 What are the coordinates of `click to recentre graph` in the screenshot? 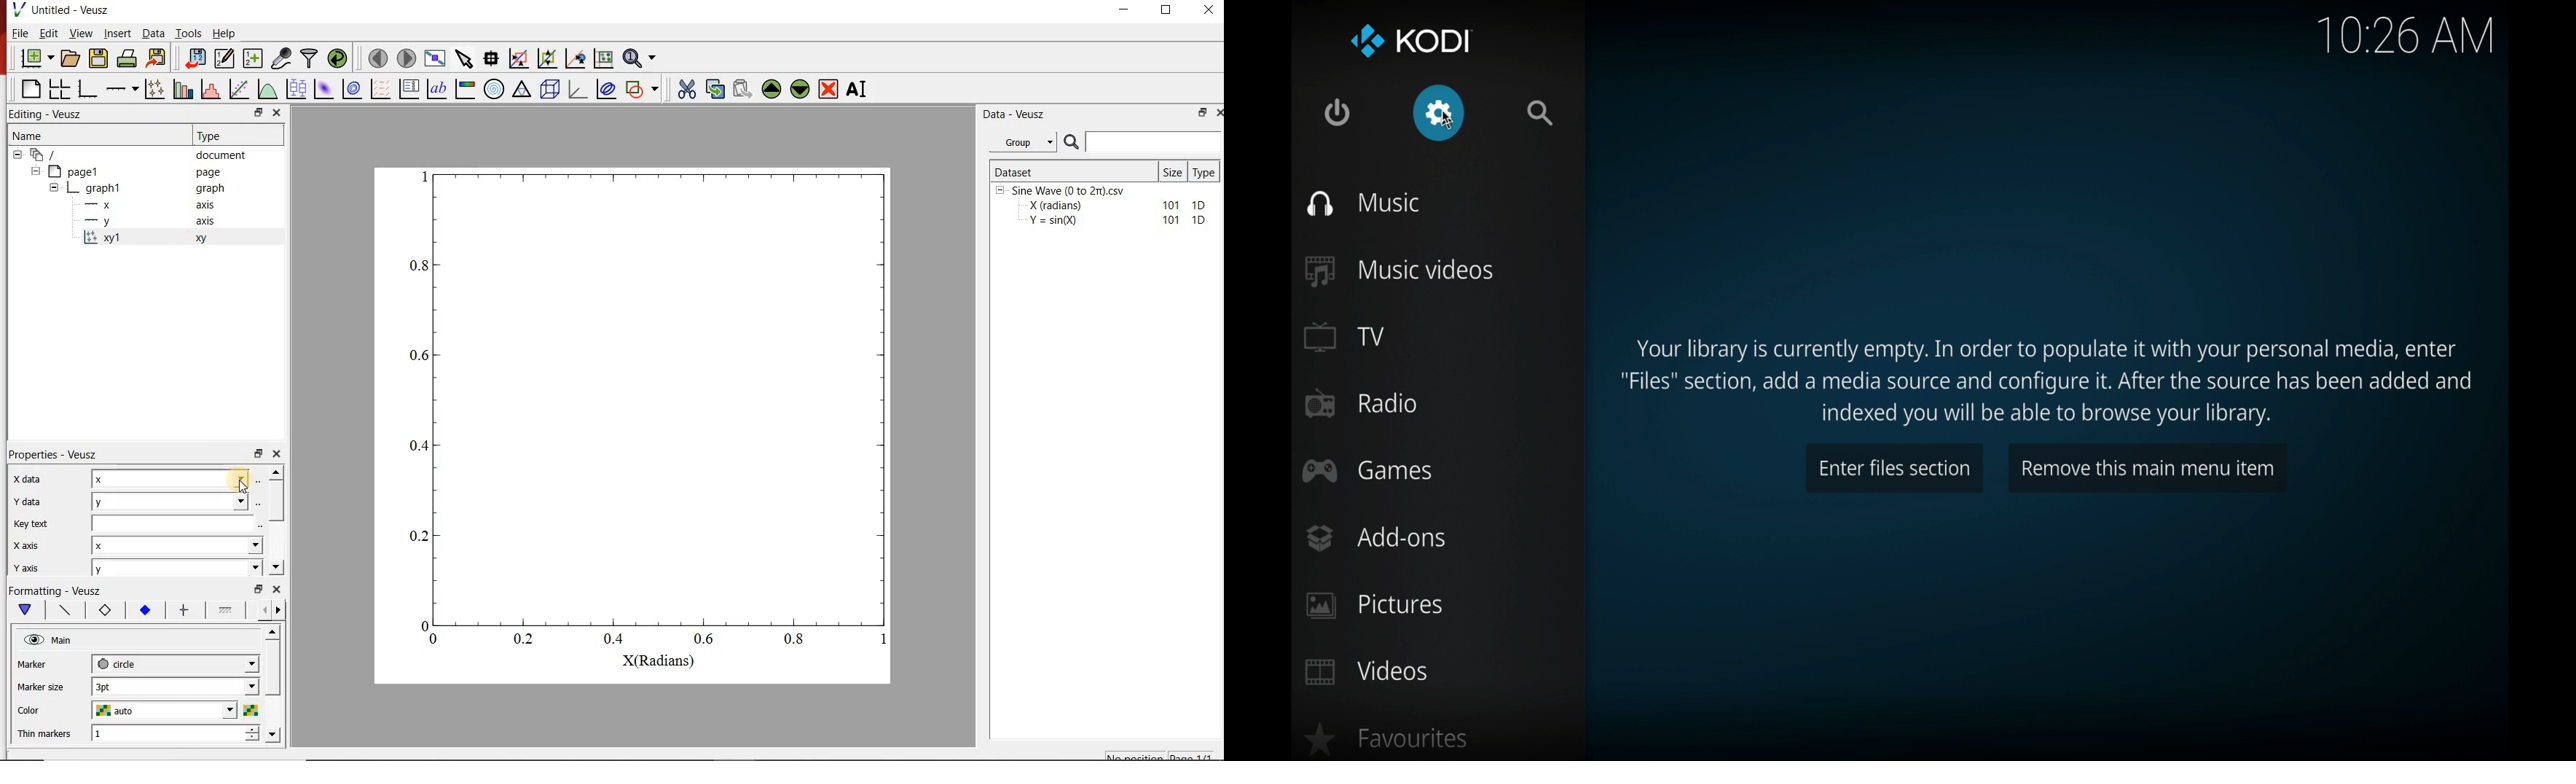 It's located at (576, 56).